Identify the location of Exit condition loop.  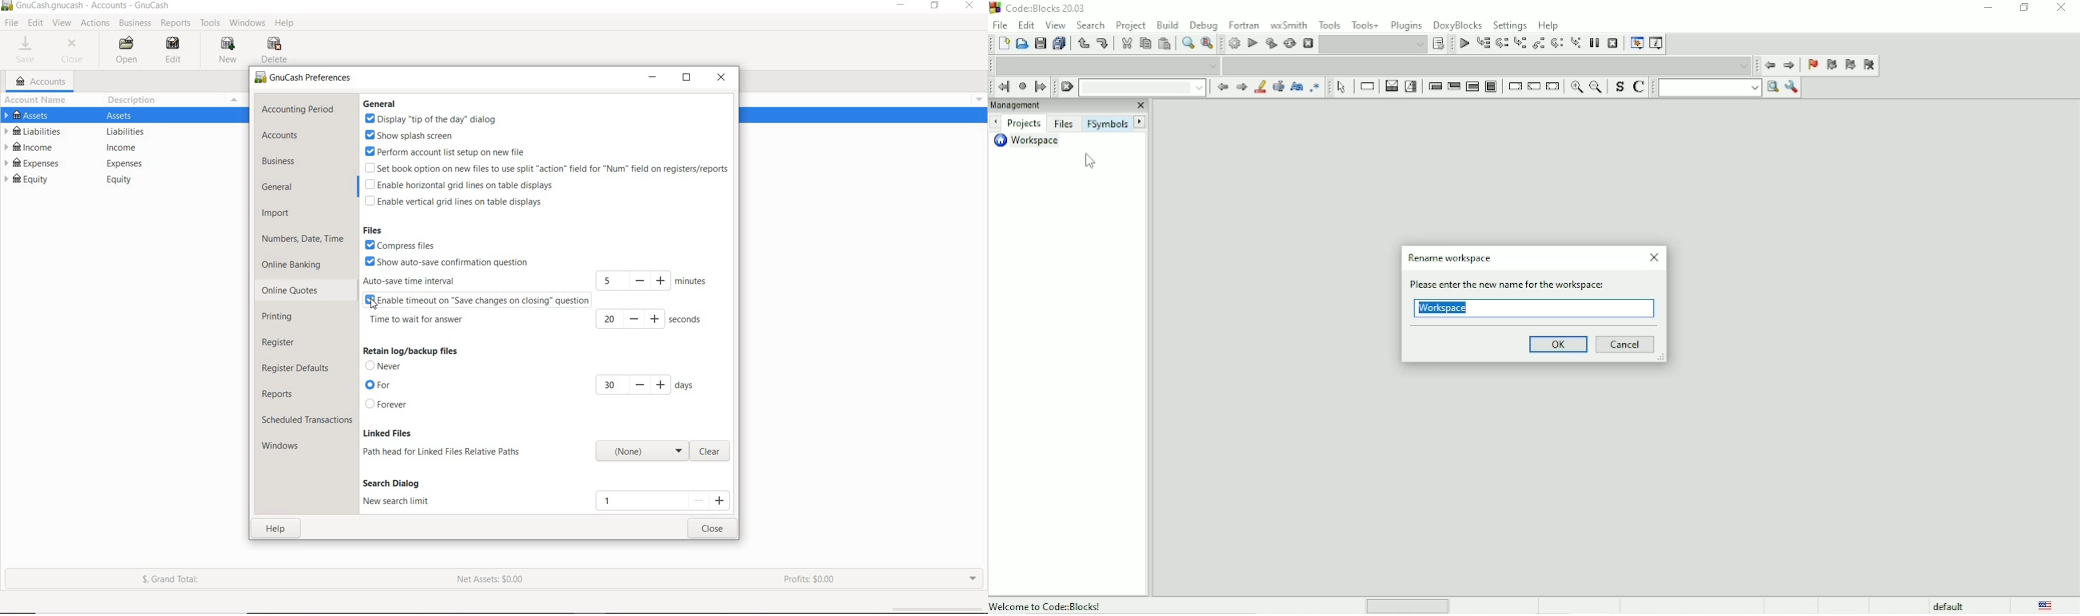
(1454, 87).